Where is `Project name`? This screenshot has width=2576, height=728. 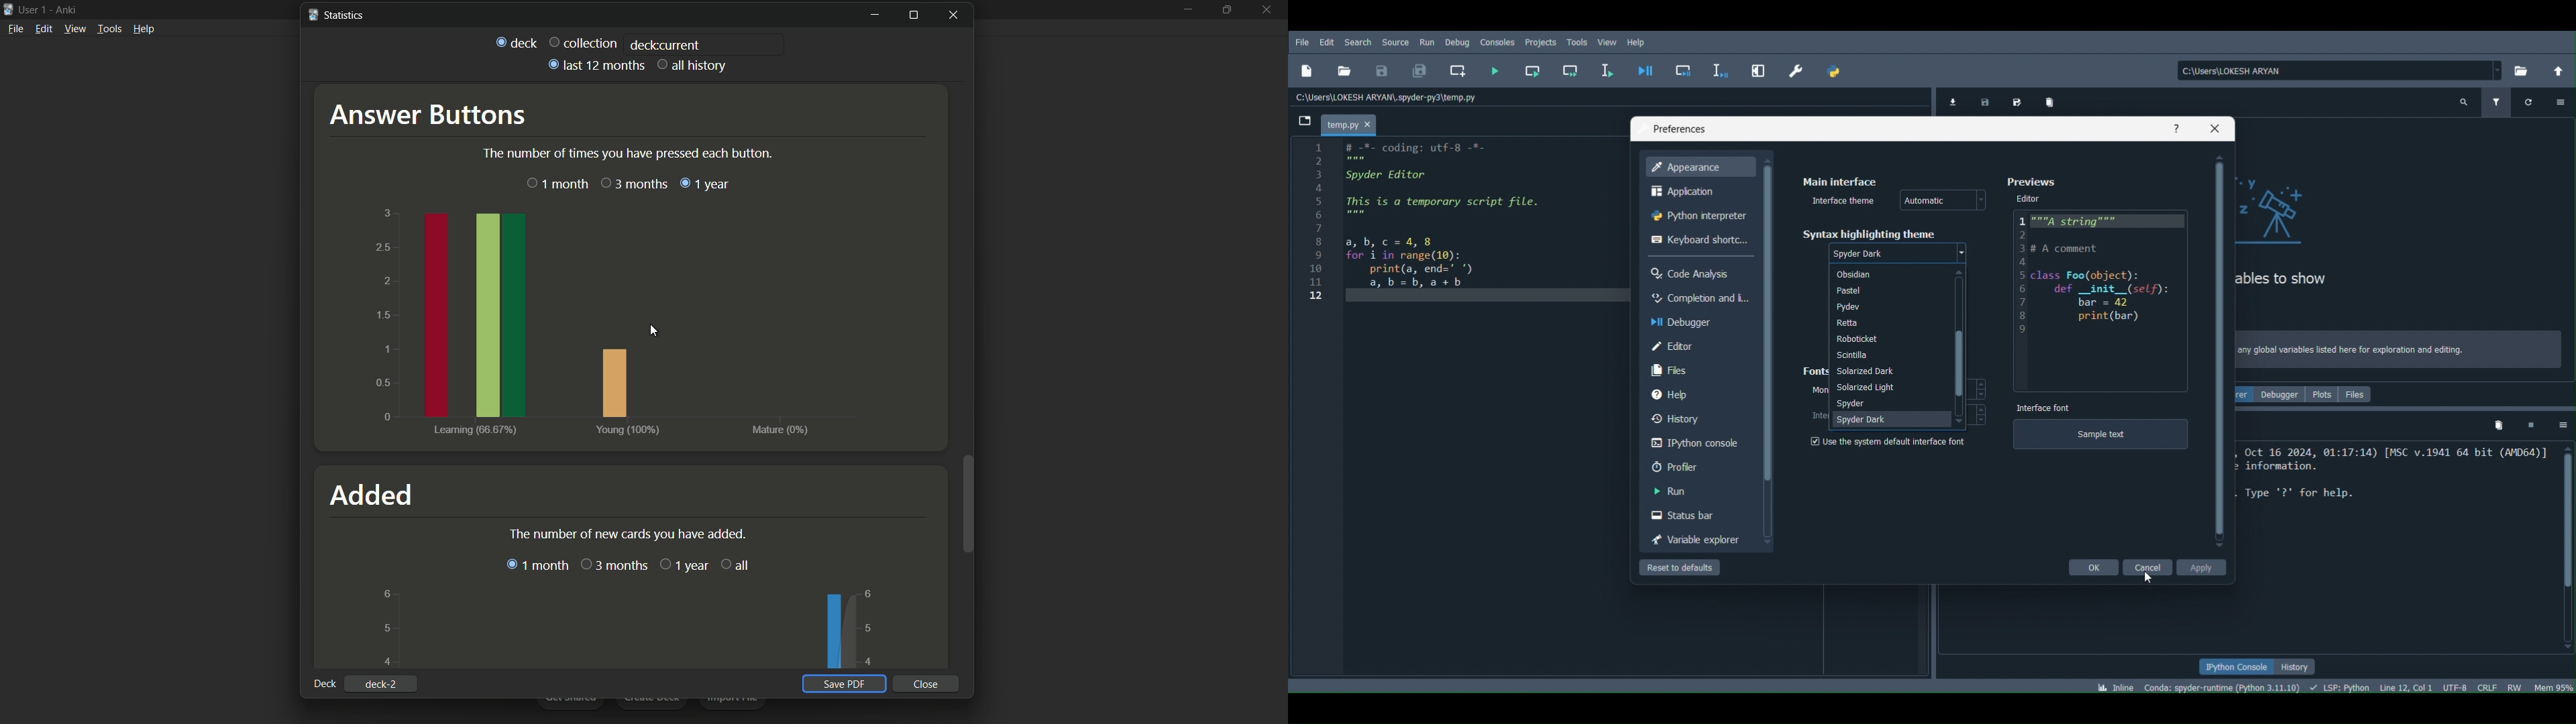
Project name is located at coordinates (1353, 122).